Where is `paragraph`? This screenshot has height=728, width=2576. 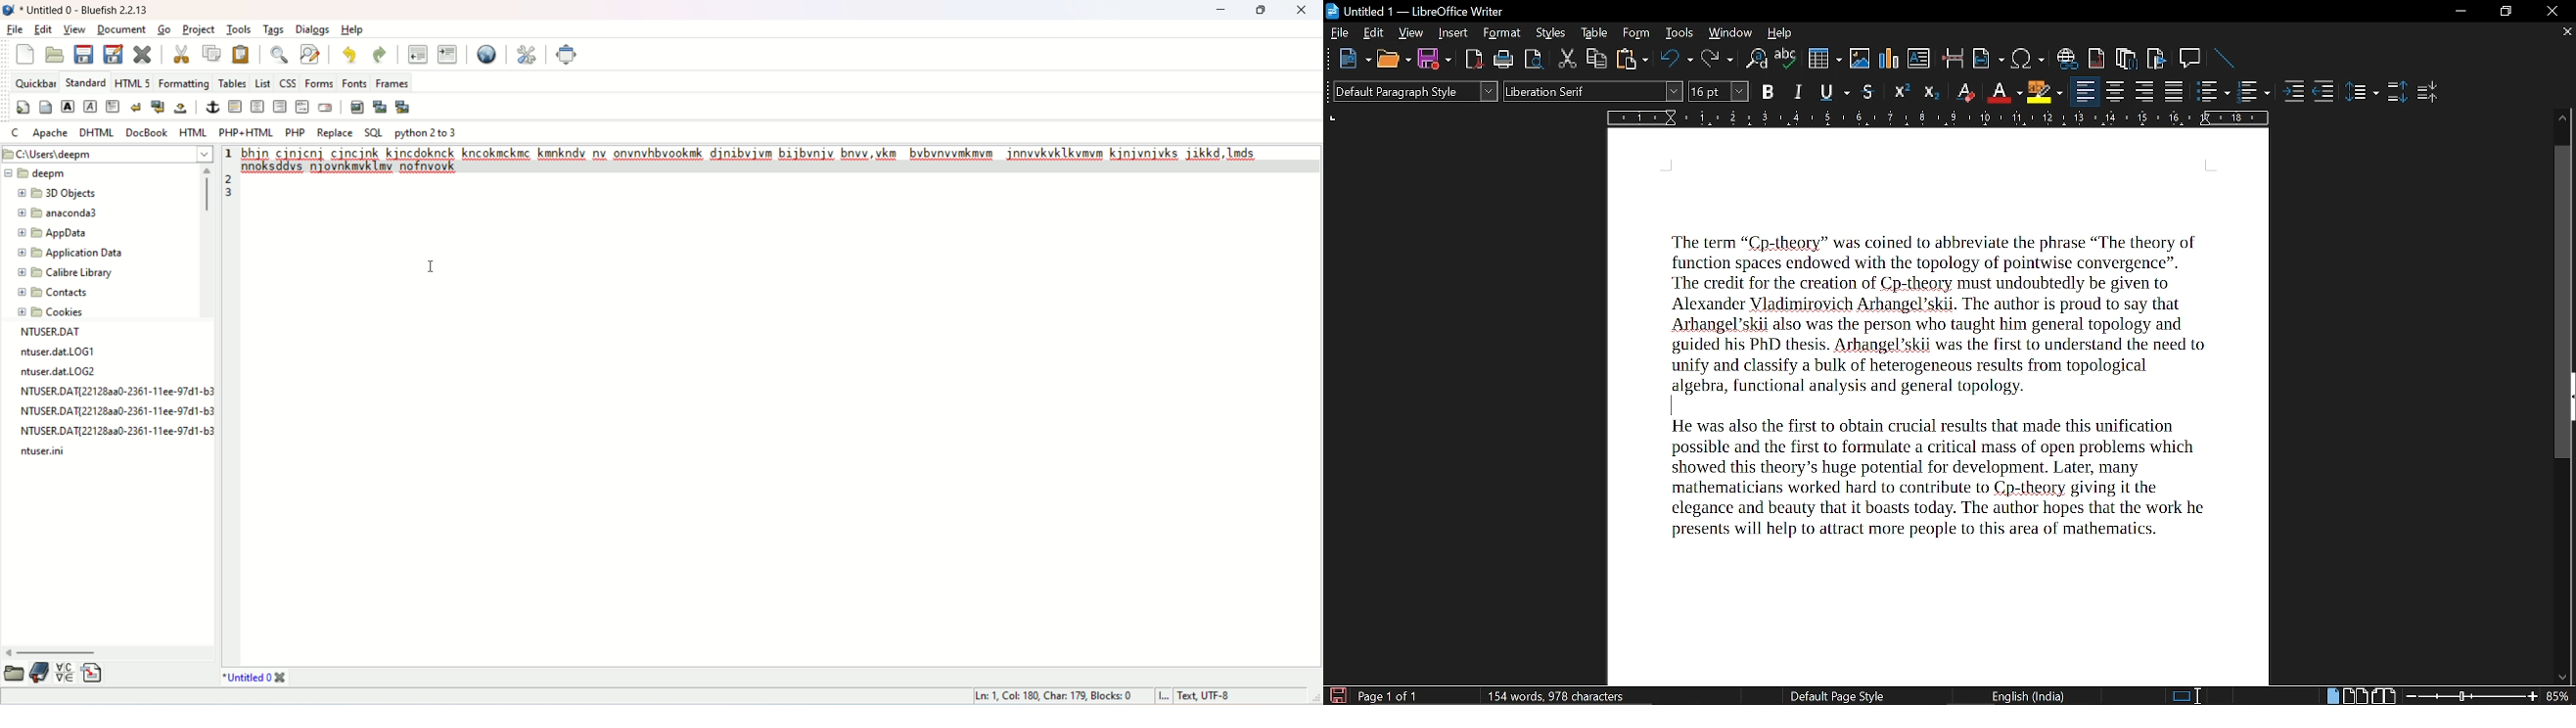 paragraph is located at coordinates (114, 107).